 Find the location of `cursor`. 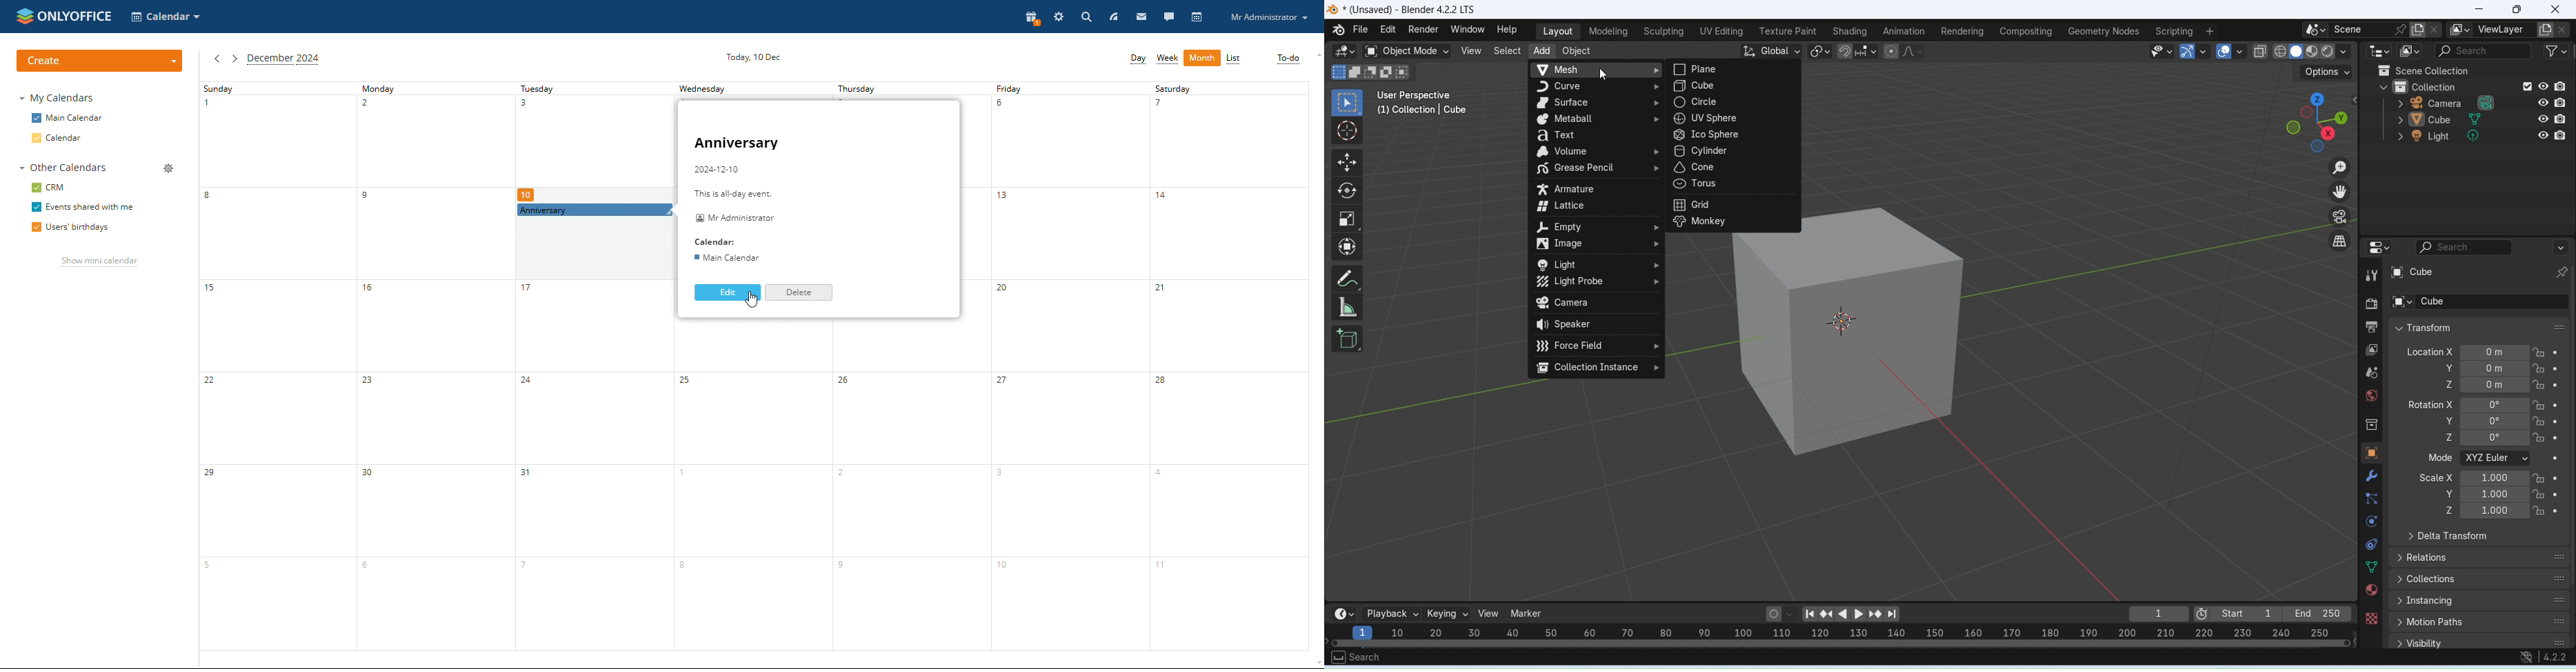

cursor is located at coordinates (1847, 323).